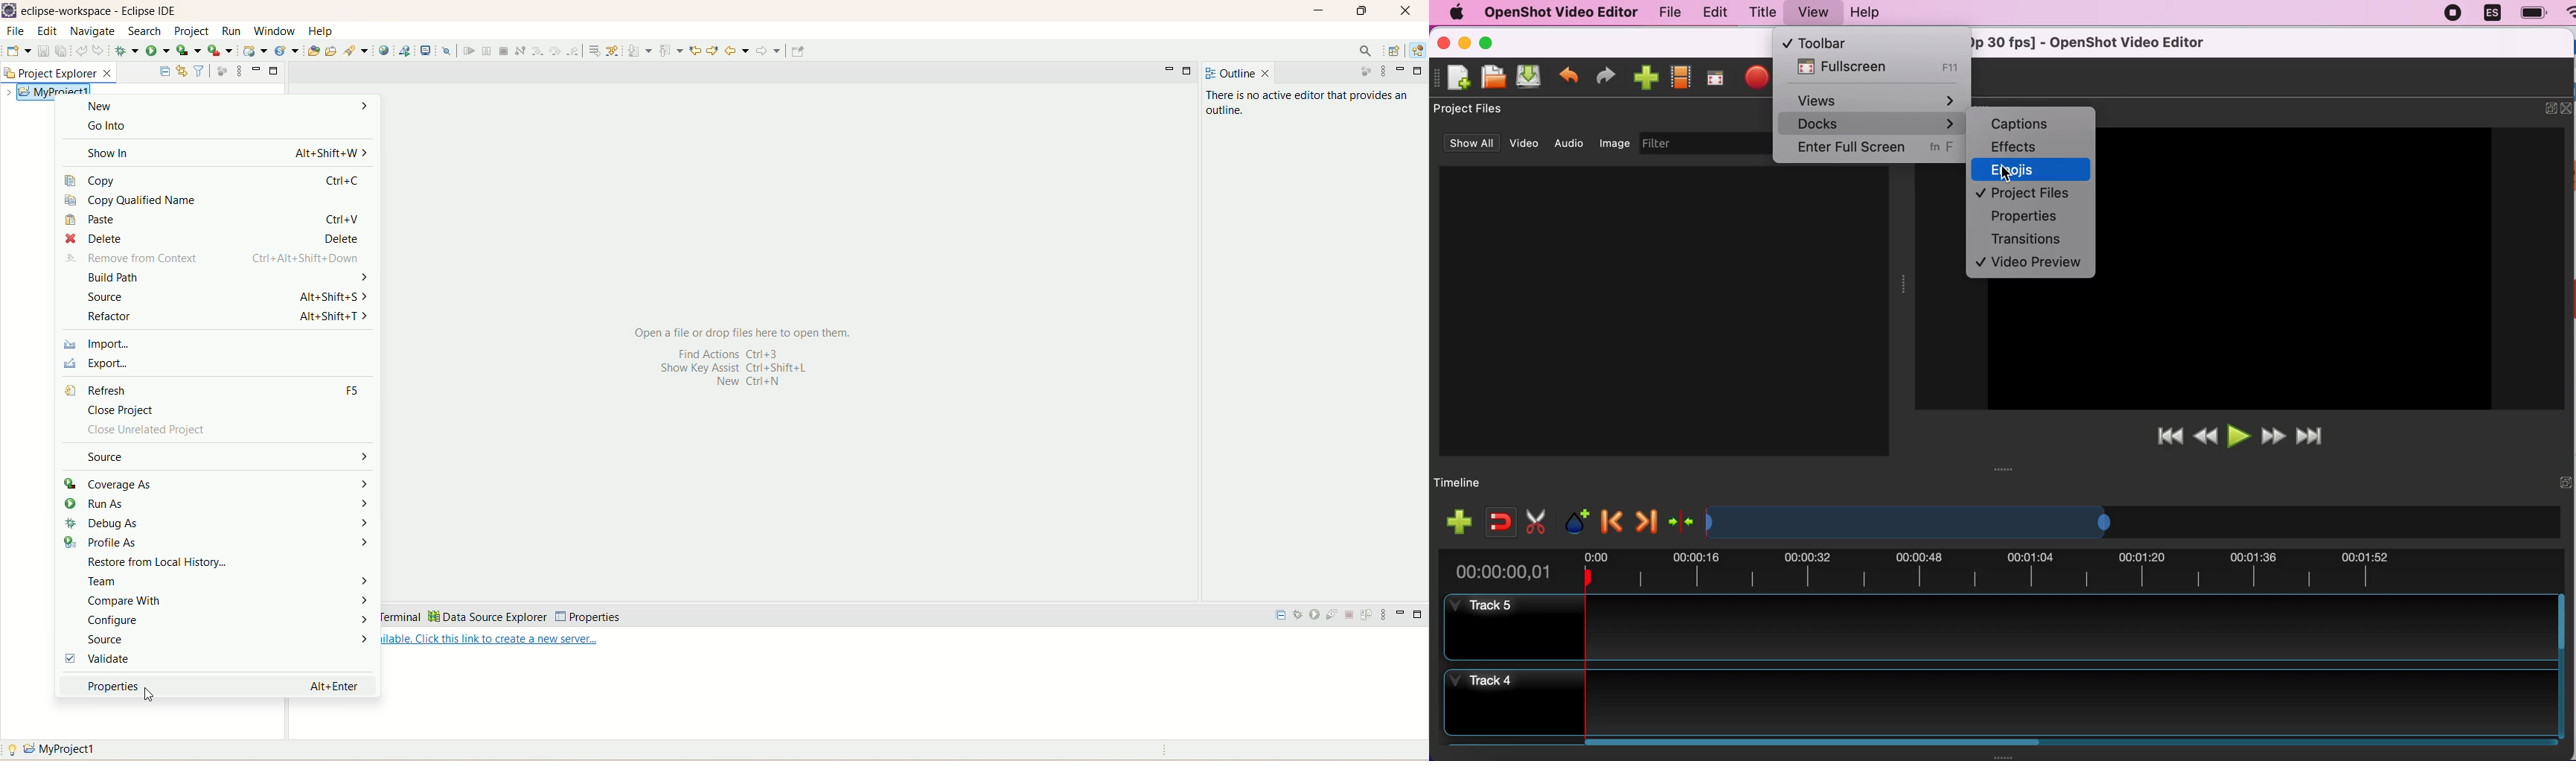 This screenshot has height=784, width=2576. What do you see at coordinates (1454, 82) in the screenshot?
I see `new file` at bounding box center [1454, 82].